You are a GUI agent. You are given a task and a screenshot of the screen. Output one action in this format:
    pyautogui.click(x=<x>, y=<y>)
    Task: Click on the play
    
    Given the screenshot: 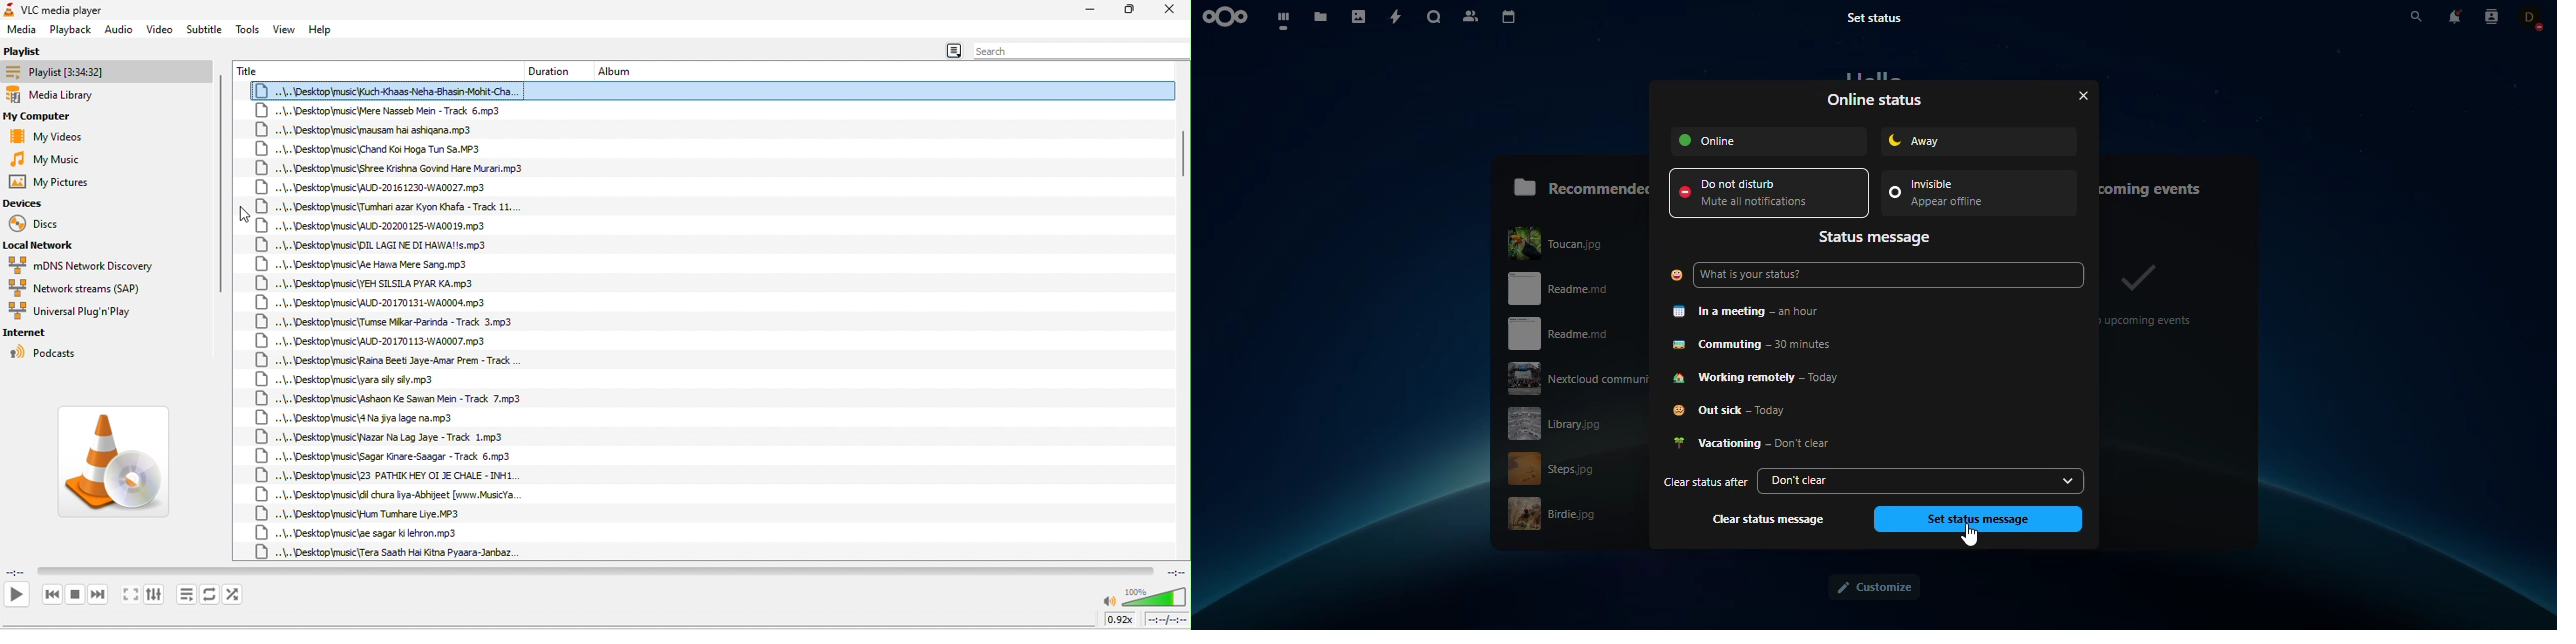 What is the action you would take?
    pyautogui.click(x=16, y=594)
    